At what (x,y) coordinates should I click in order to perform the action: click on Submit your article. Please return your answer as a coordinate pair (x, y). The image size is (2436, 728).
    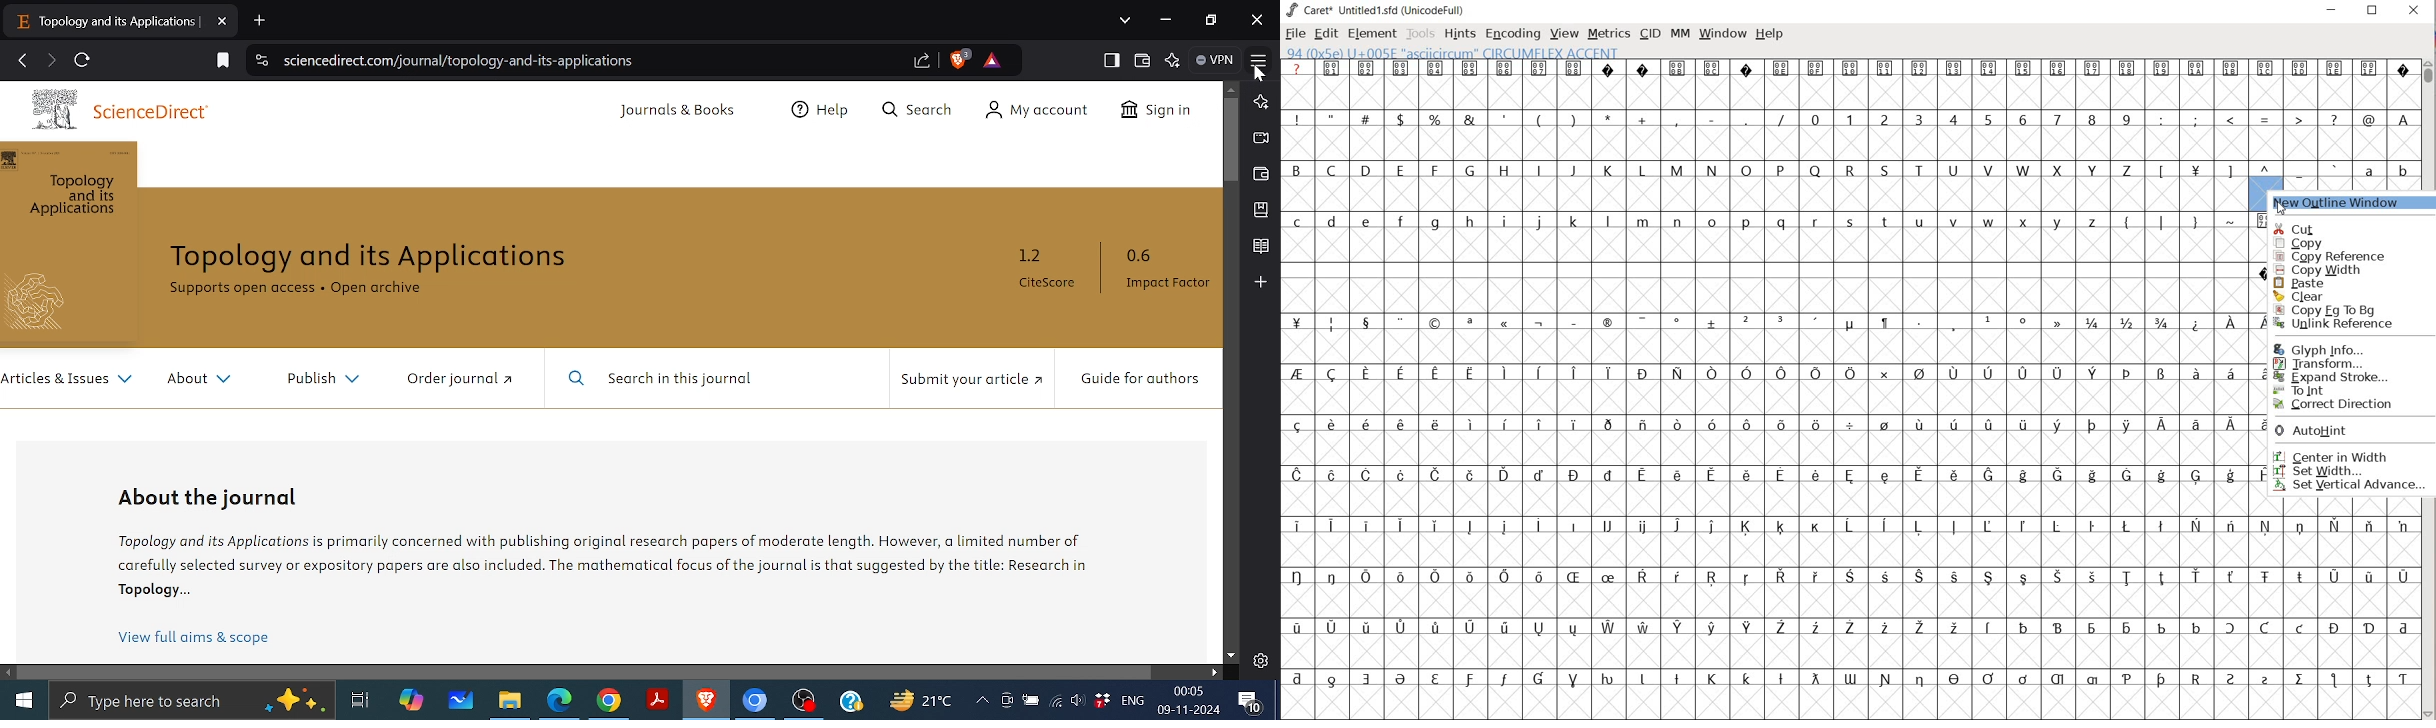
    Looking at the image, I should click on (969, 379).